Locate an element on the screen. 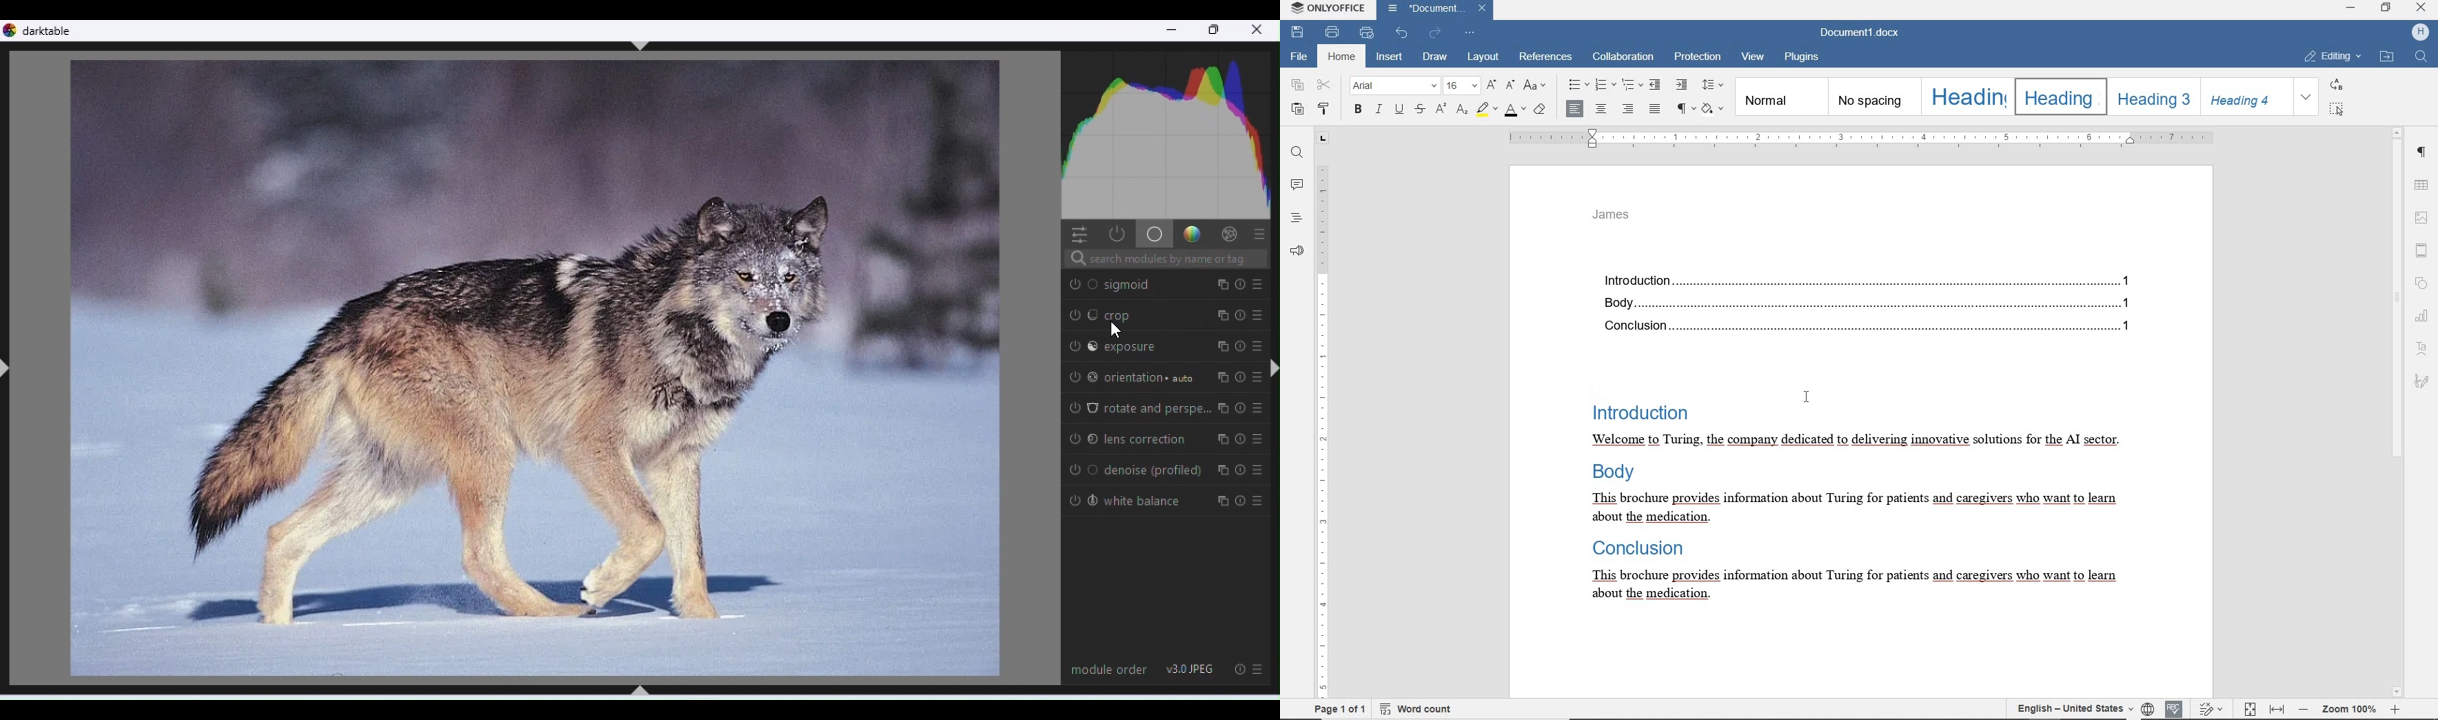 The height and width of the screenshot is (728, 2464). Histogram is located at coordinates (1169, 131).